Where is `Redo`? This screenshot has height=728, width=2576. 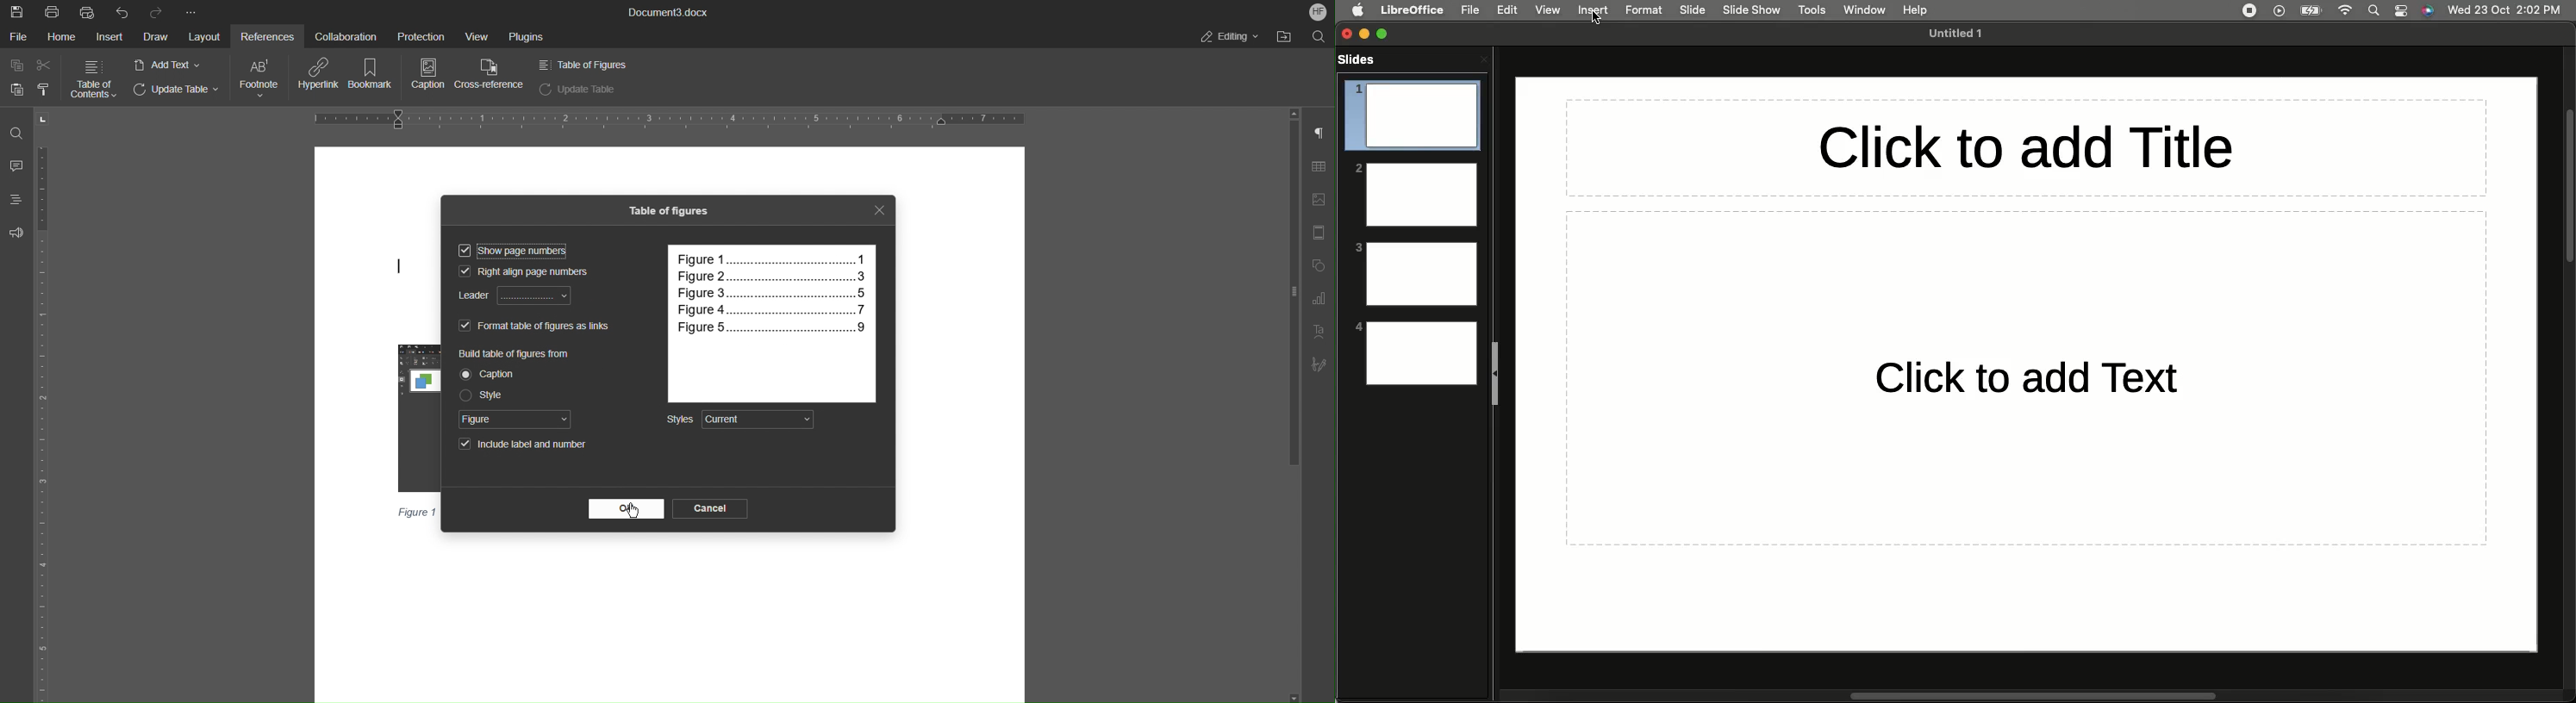
Redo is located at coordinates (158, 10).